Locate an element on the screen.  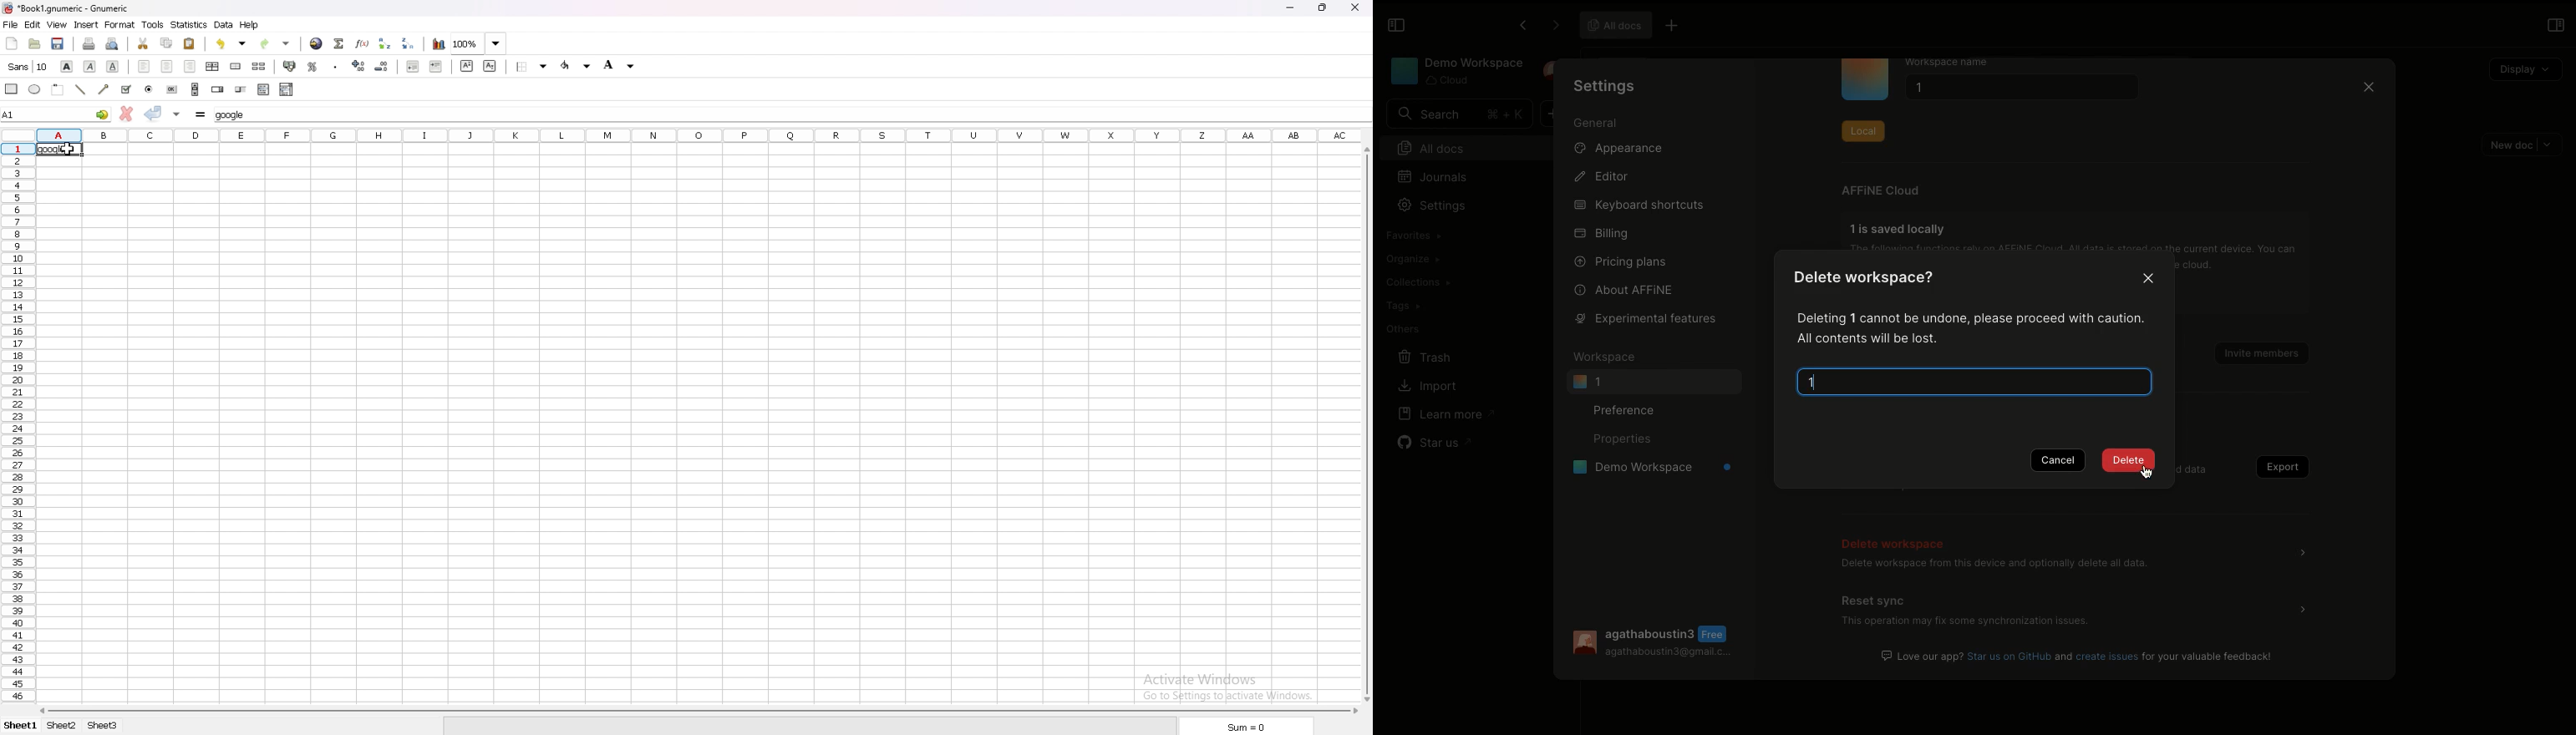
c is located at coordinates (1358, 9).